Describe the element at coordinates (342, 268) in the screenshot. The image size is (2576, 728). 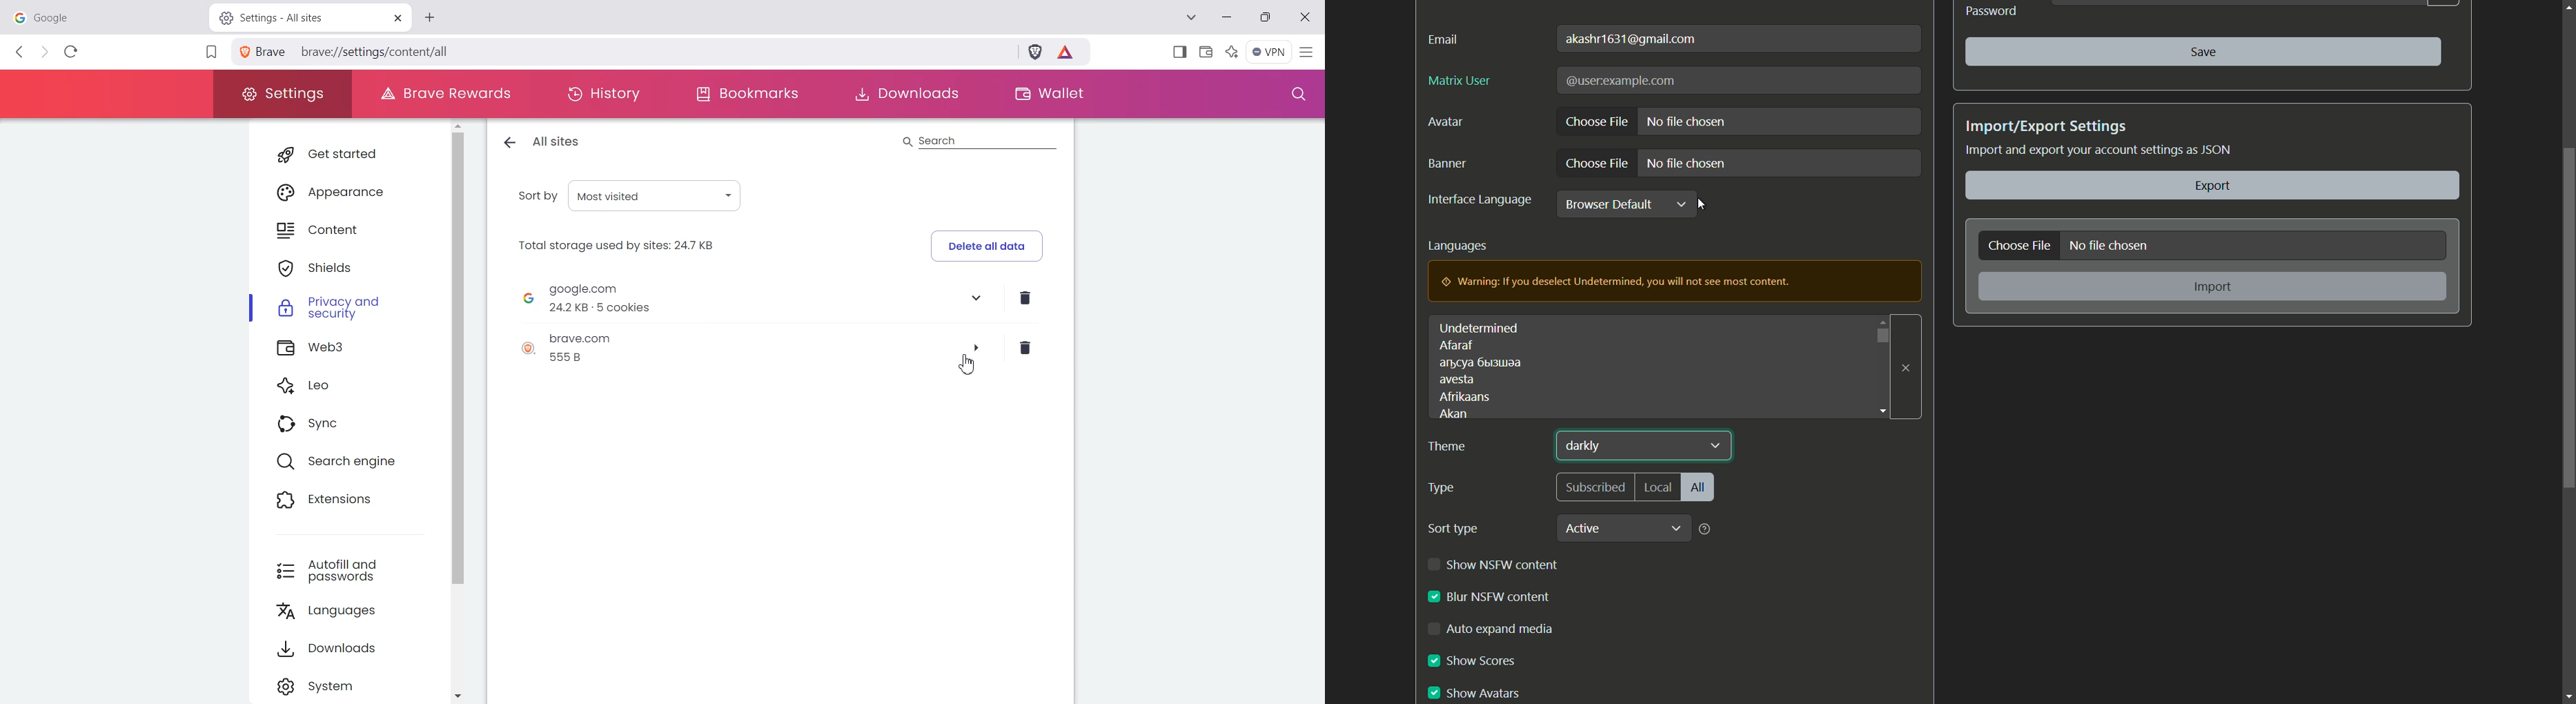
I see `Shields` at that location.